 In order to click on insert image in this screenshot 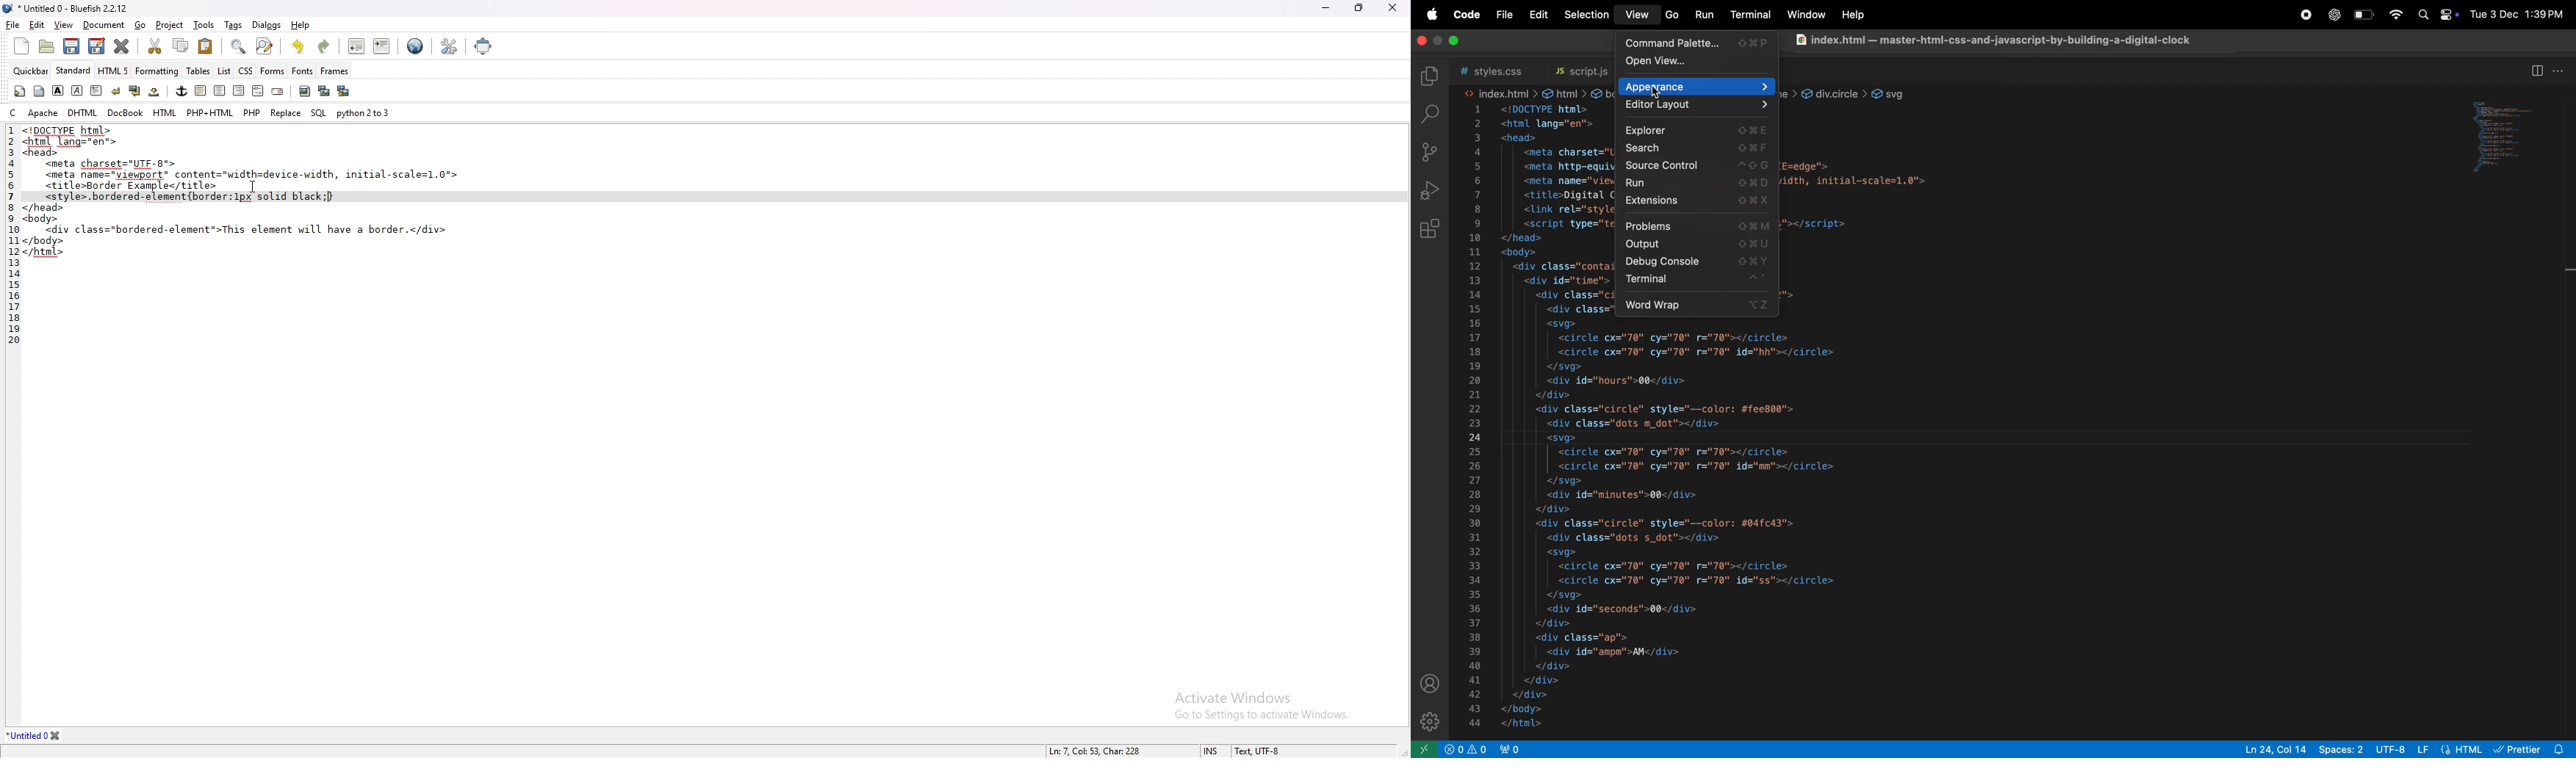, I will do `click(305, 91)`.